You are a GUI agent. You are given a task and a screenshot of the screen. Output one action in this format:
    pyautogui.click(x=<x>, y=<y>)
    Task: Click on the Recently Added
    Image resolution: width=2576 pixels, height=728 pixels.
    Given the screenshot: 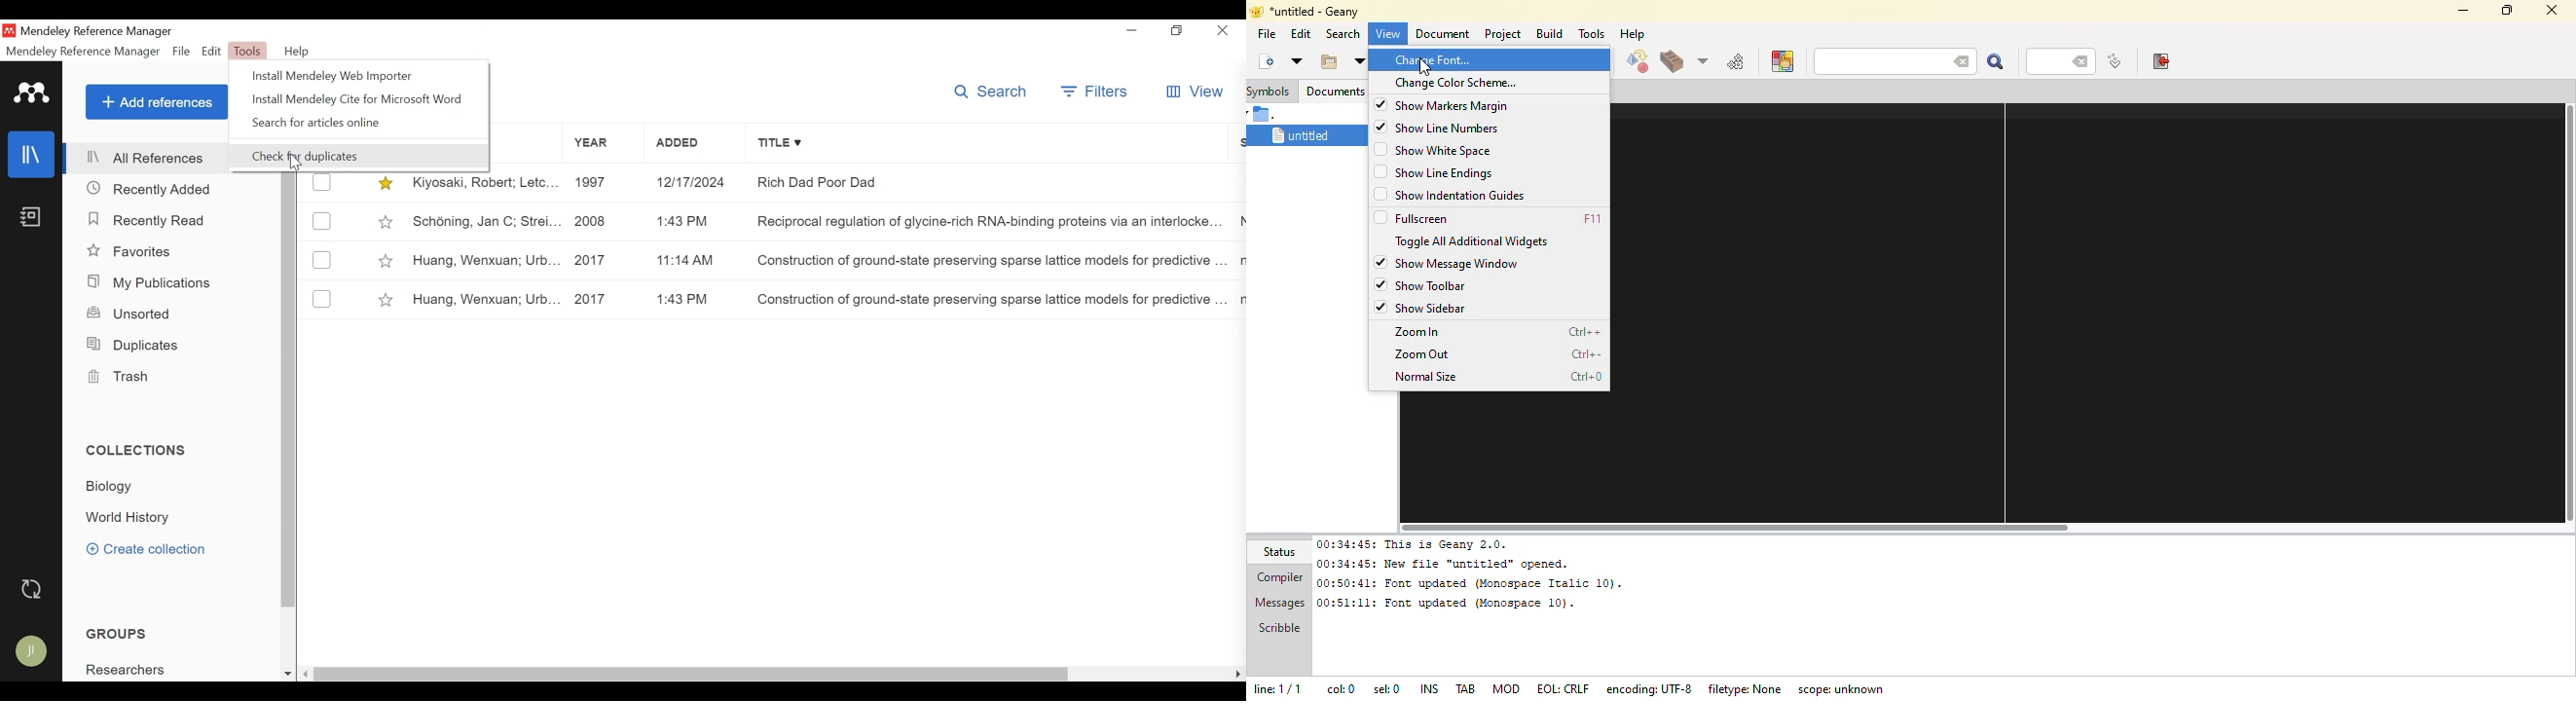 What is the action you would take?
    pyautogui.click(x=153, y=188)
    